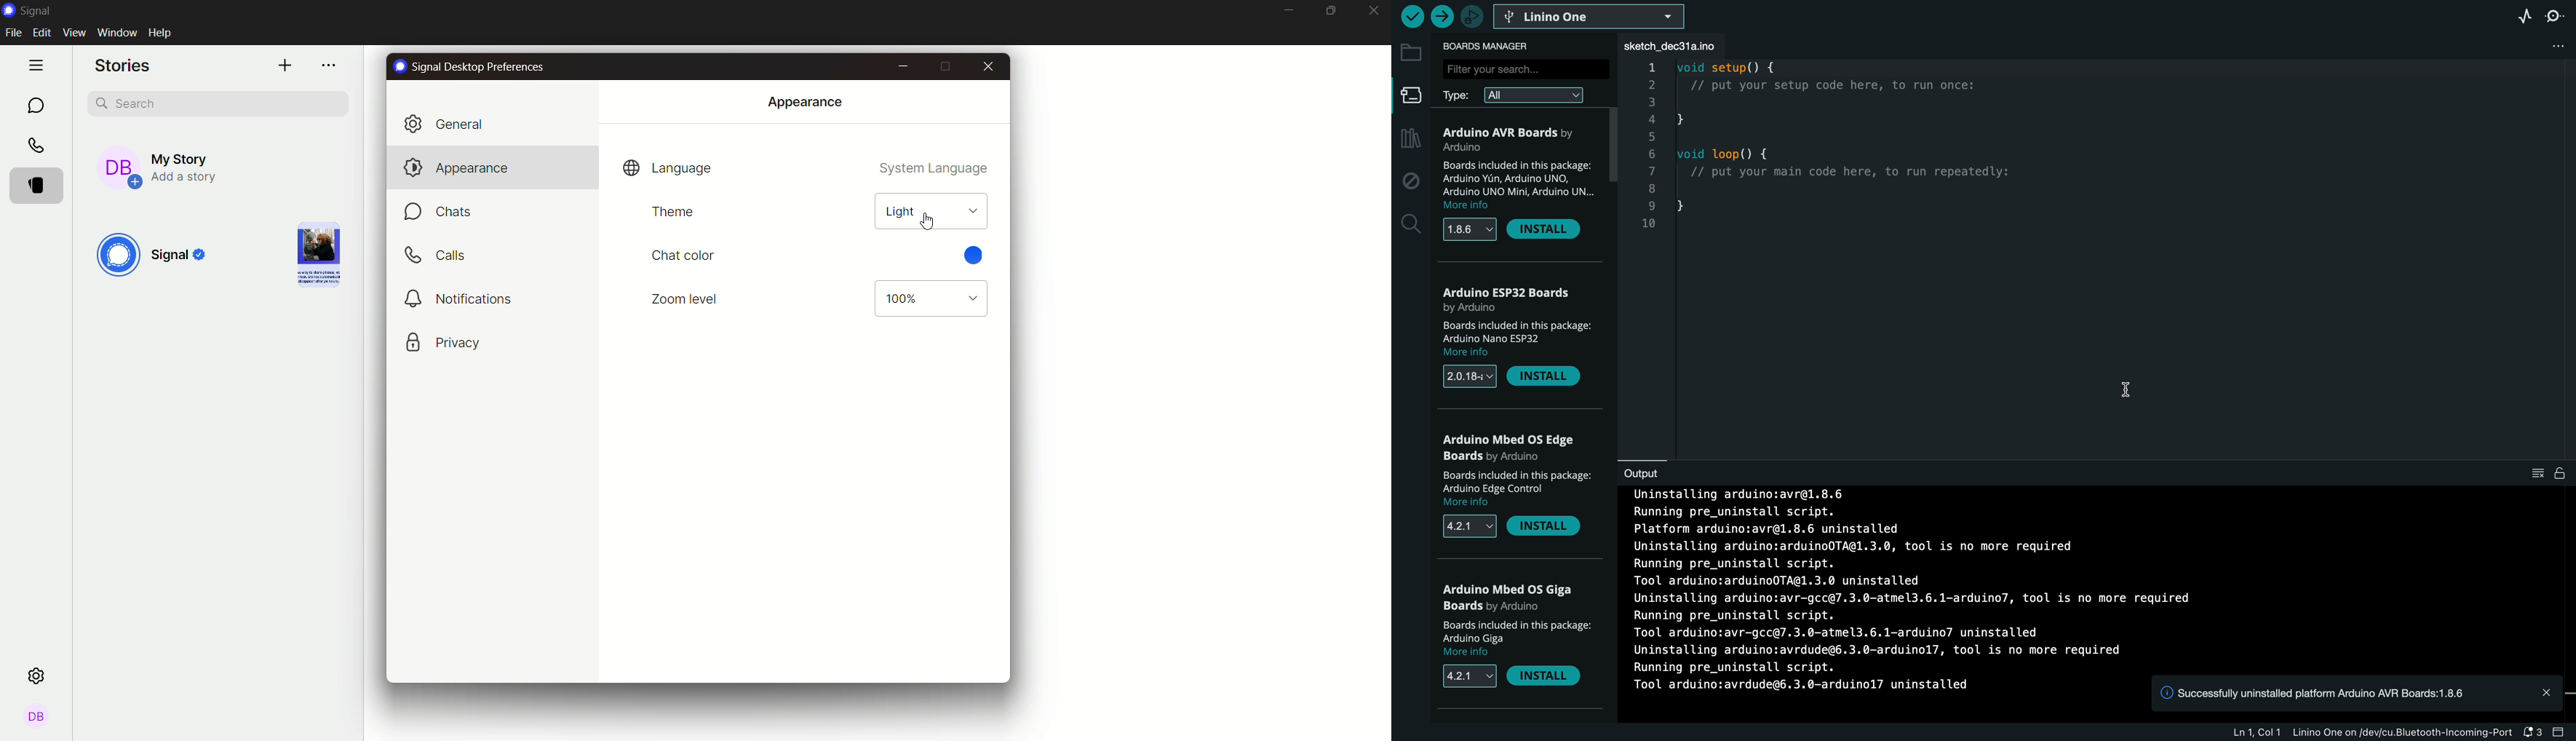 This screenshot has width=2576, height=756. I want to click on type filter, so click(1517, 95).